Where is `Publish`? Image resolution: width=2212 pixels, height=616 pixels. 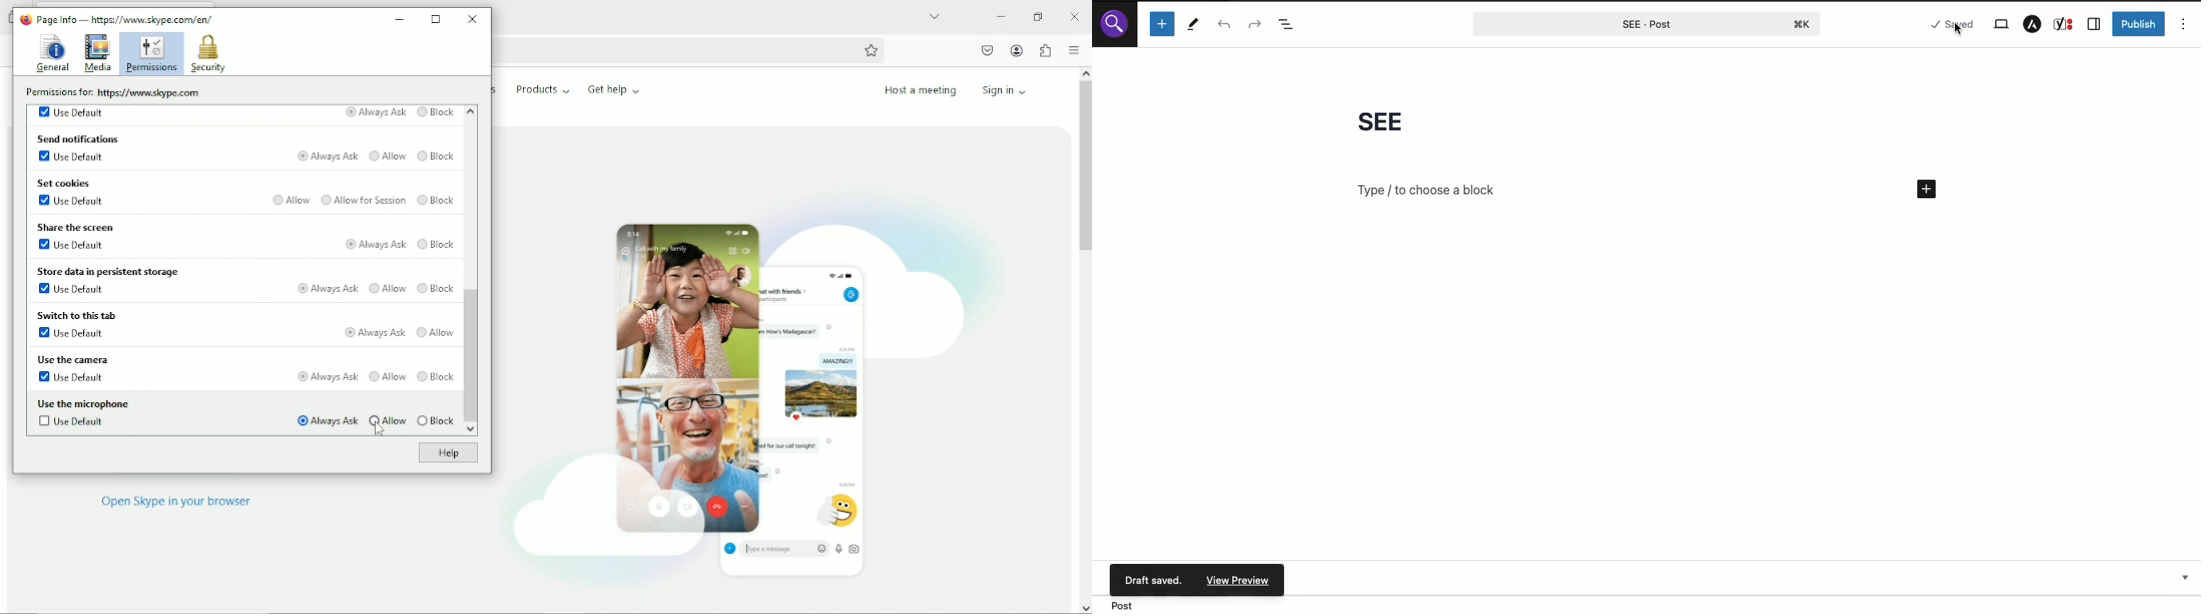
Publish is located at coordinates (2139, 24).